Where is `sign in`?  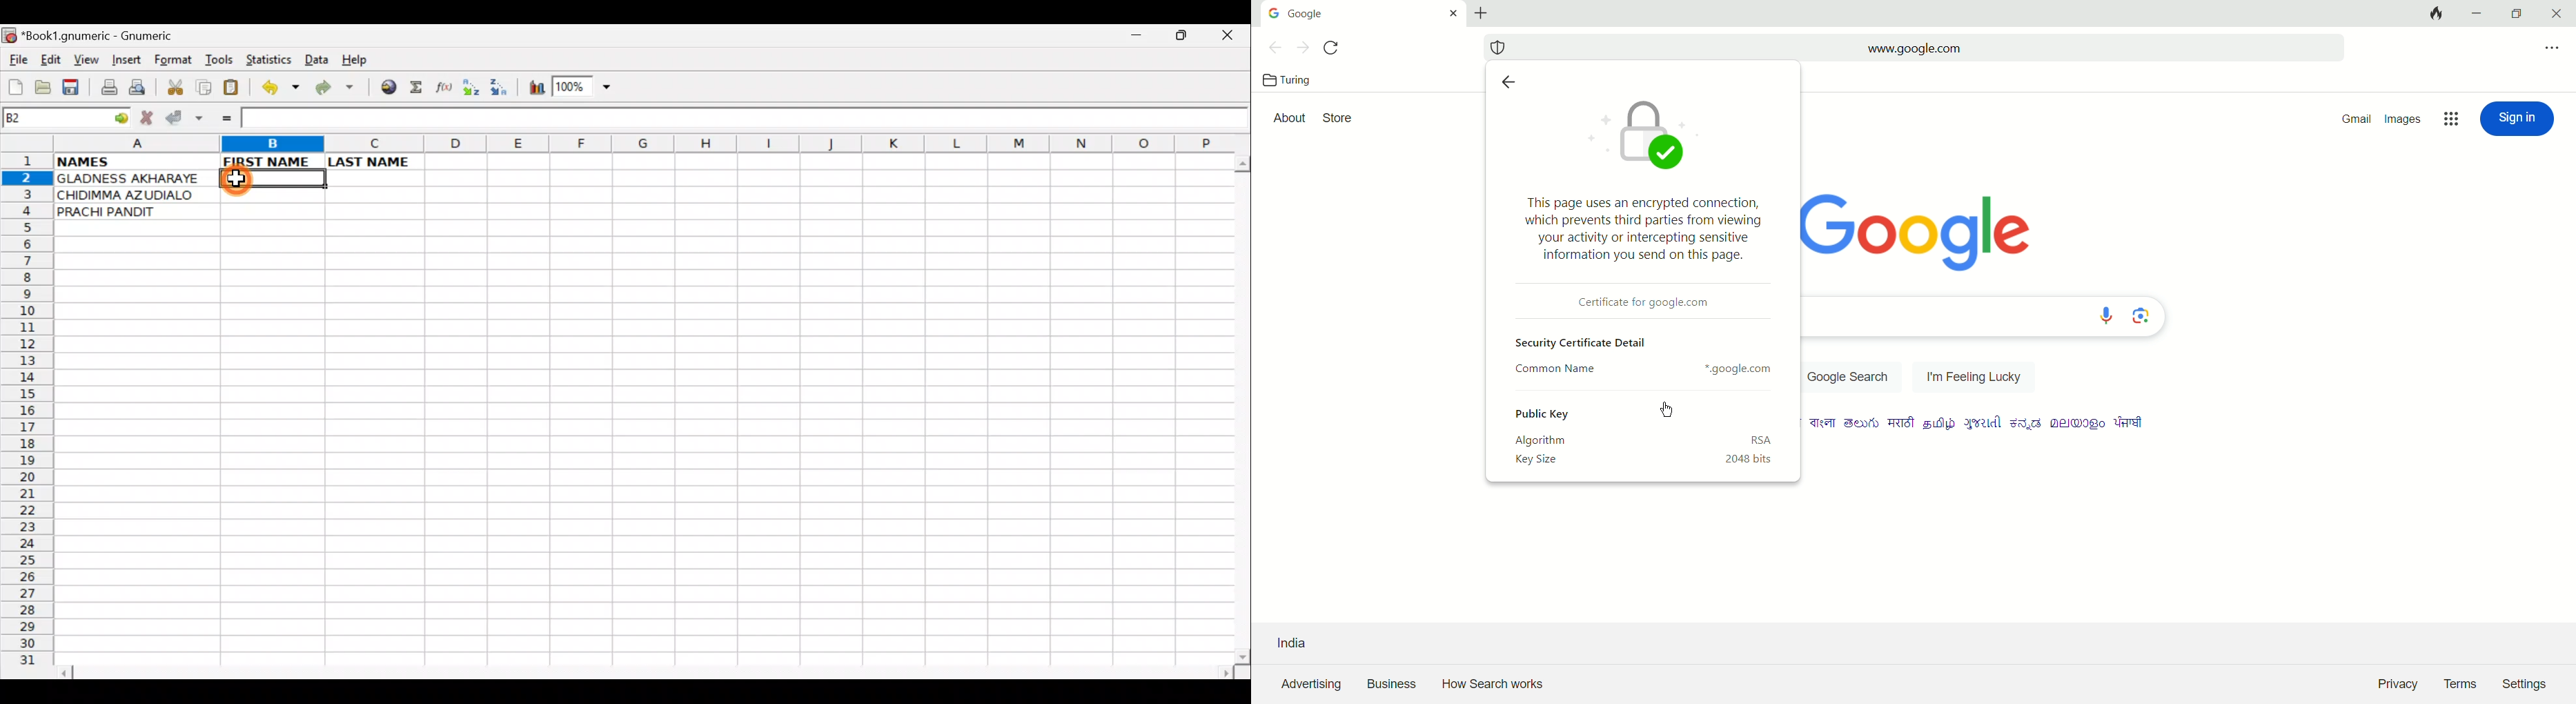
sign in is located at coordinates (2515, 118).